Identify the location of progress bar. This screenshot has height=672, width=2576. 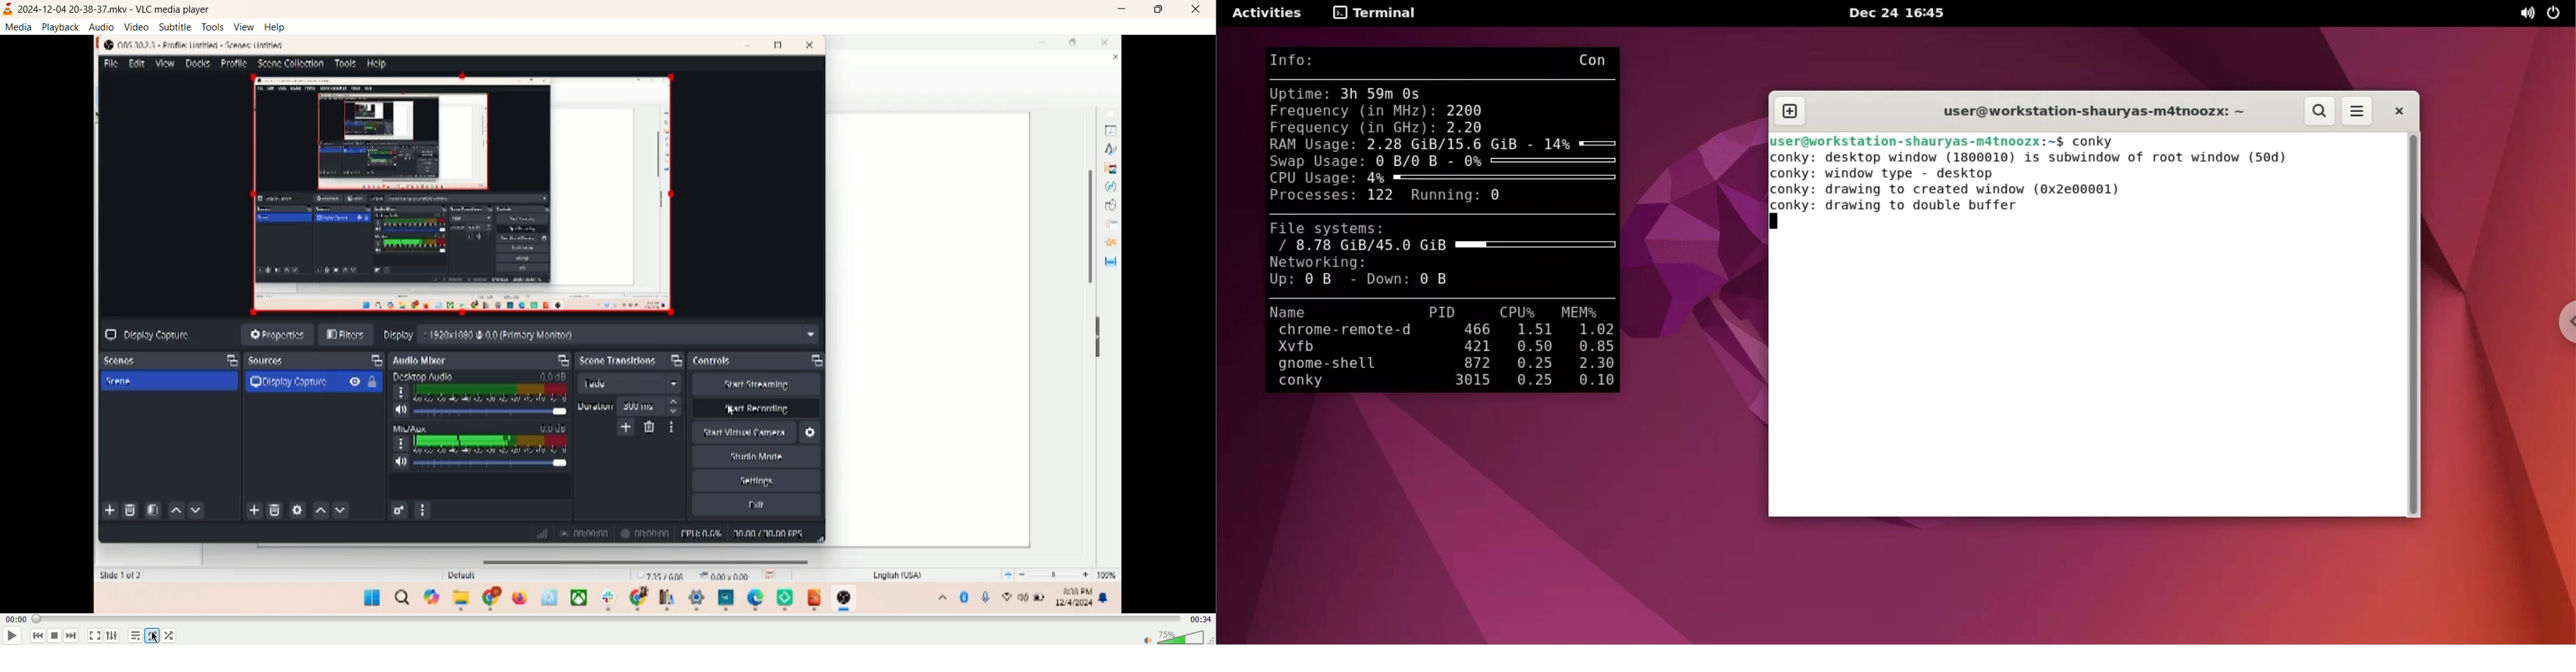
(609, 620).